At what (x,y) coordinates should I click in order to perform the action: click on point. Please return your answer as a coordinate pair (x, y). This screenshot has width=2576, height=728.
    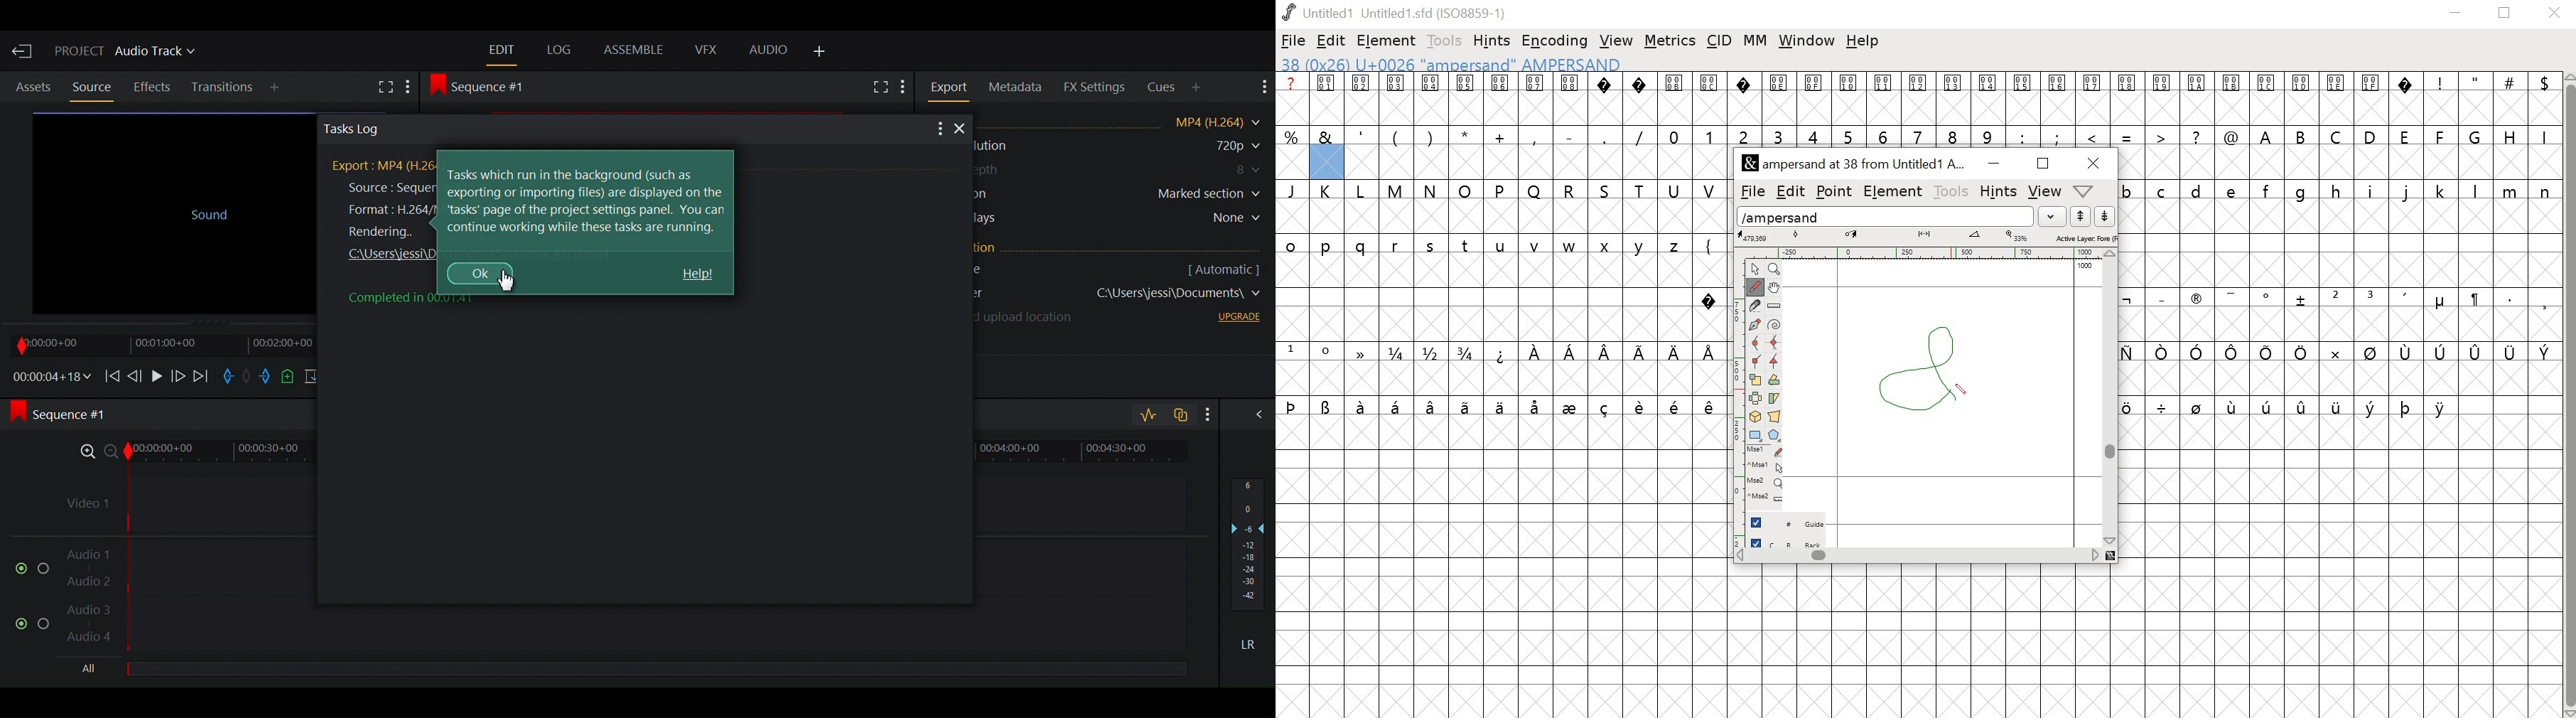
    Looking at the image, I should click on (1836, 191).